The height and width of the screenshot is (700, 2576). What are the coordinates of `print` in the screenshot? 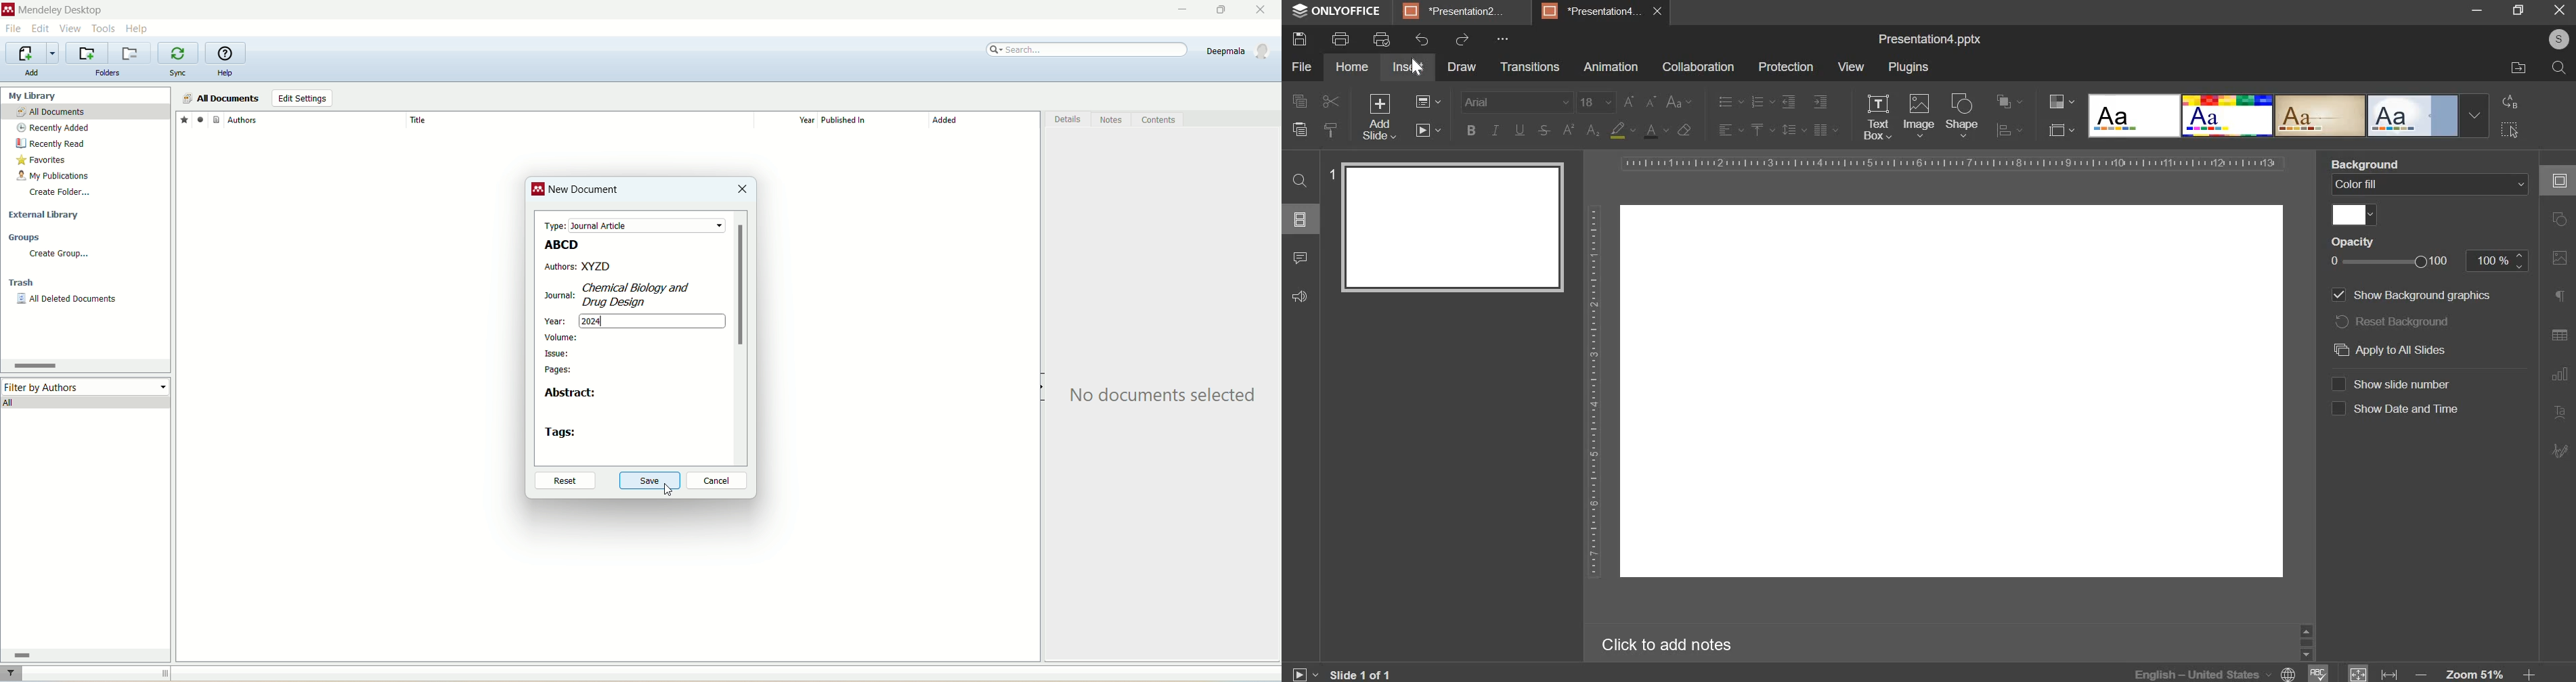 It's located at (1340, 40).